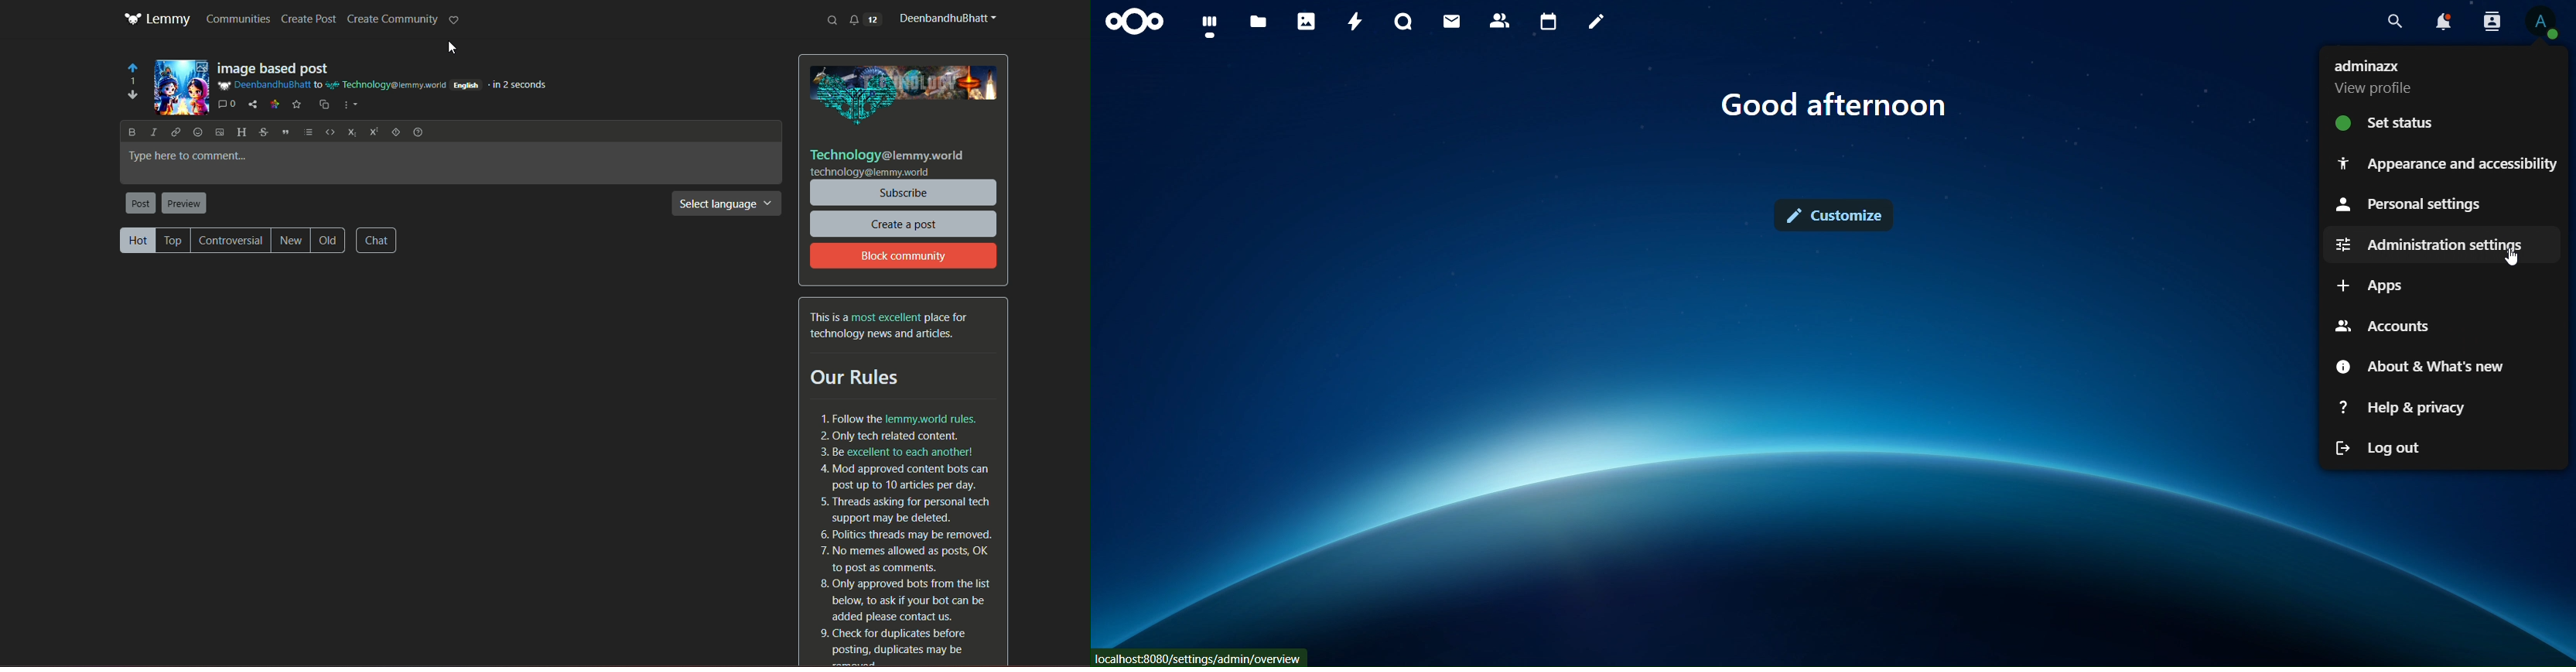 Image resolution: width=2576 pixels, height=672 pixels. What do you see at coordinates (2544, 23) in the screenshot?
I see `view profile` at bounding box center [2544, 23].